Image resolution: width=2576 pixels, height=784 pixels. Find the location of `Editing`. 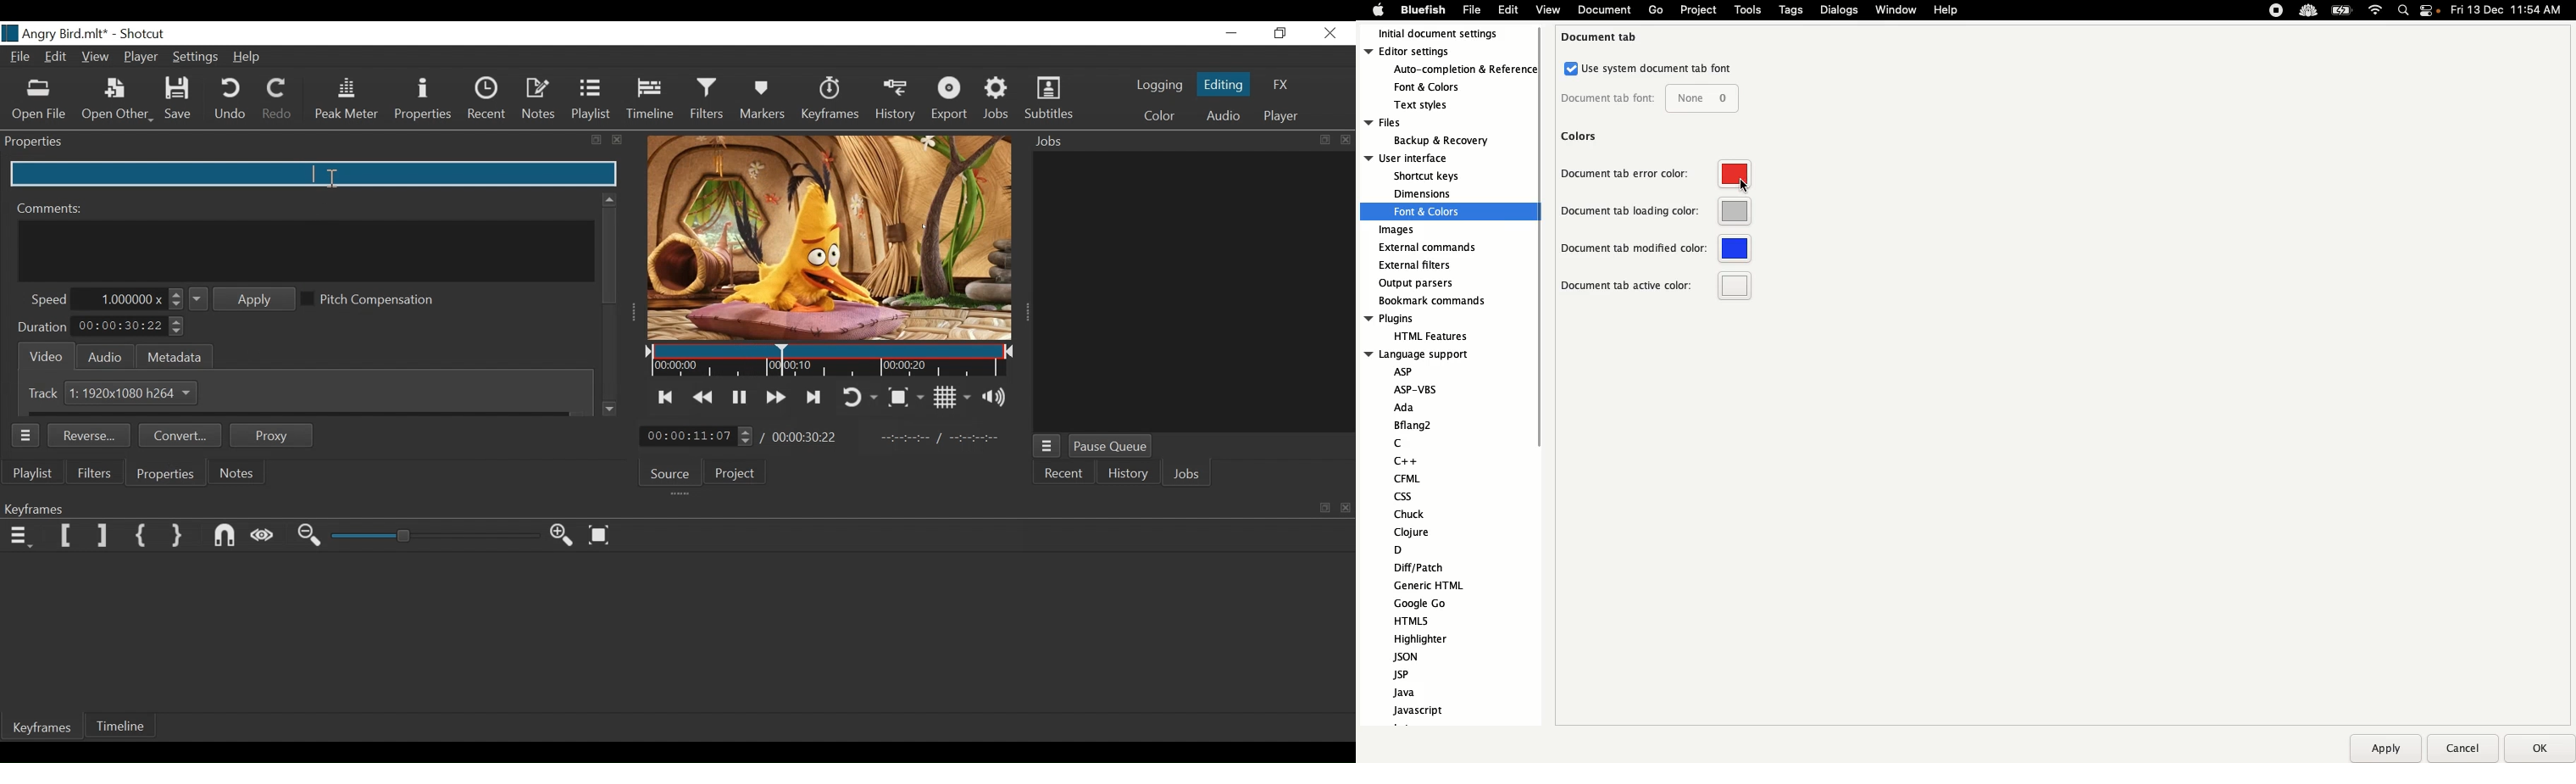

Editing is located at coordinates (1222, 83).